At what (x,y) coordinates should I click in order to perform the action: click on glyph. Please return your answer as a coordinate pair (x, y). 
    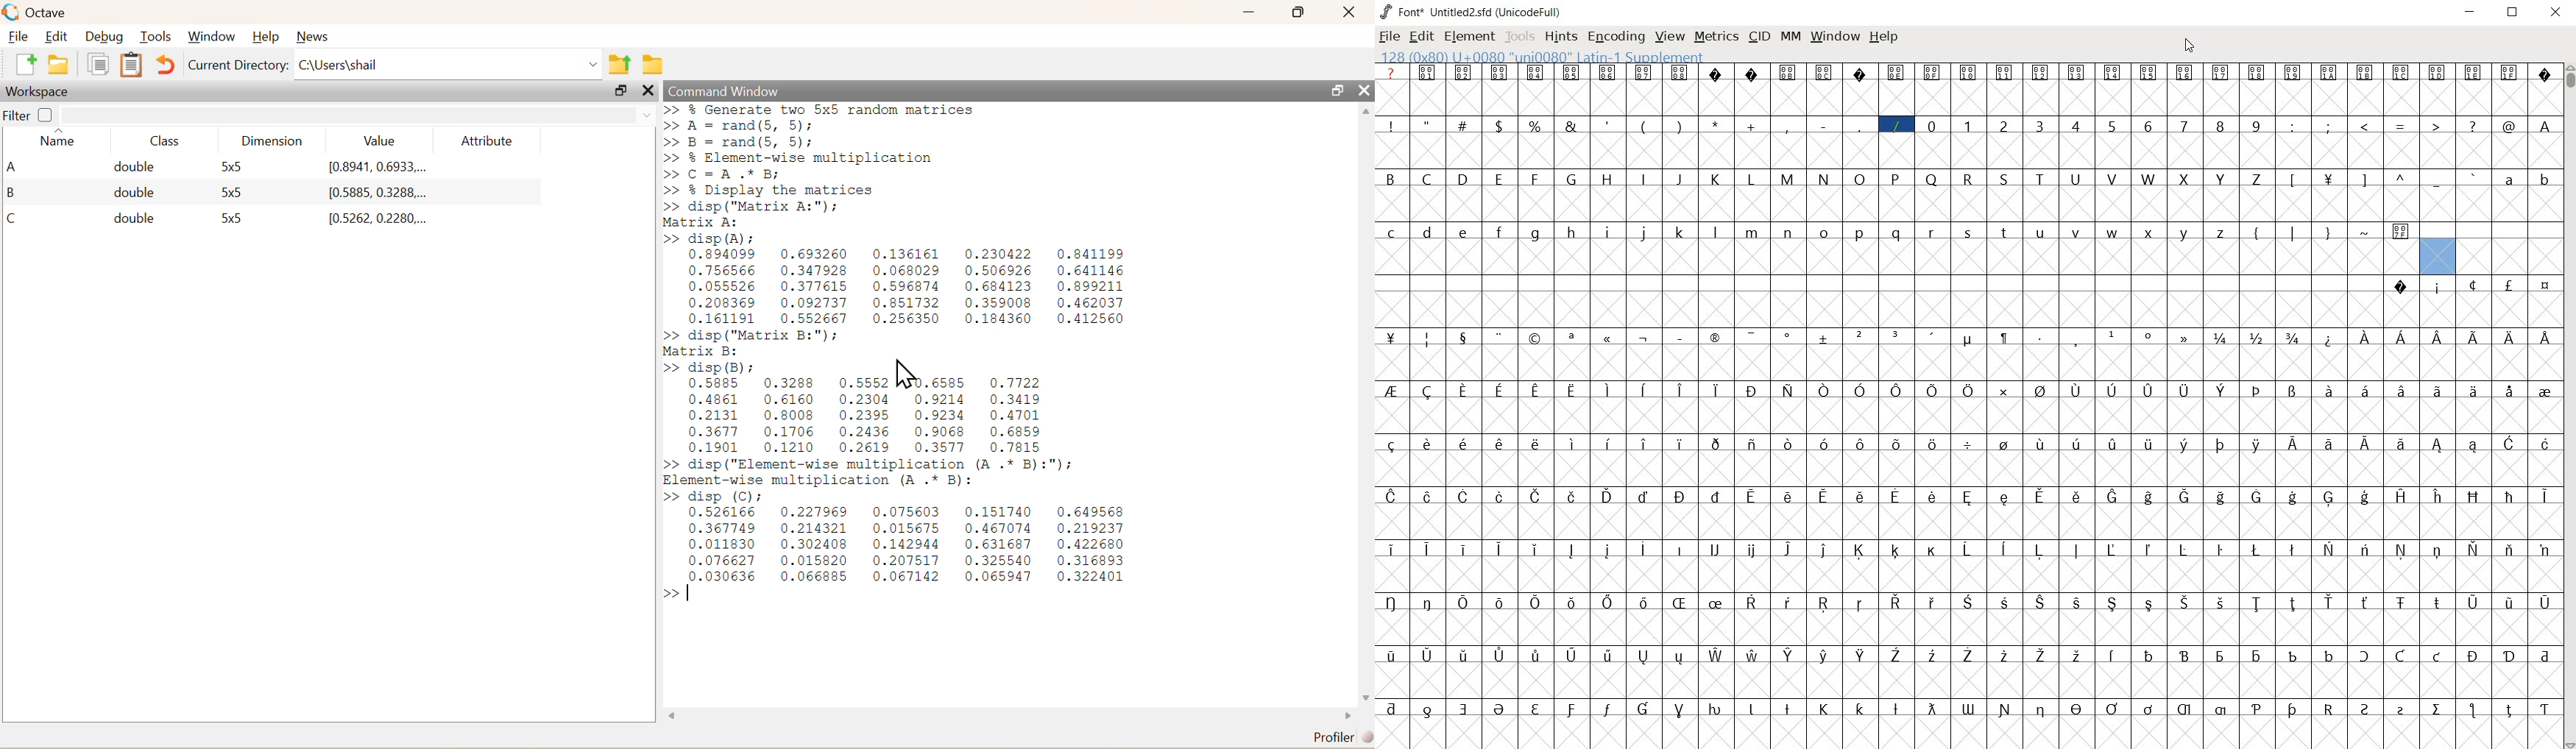
    Looking at the image, I should click on (1824, 391).